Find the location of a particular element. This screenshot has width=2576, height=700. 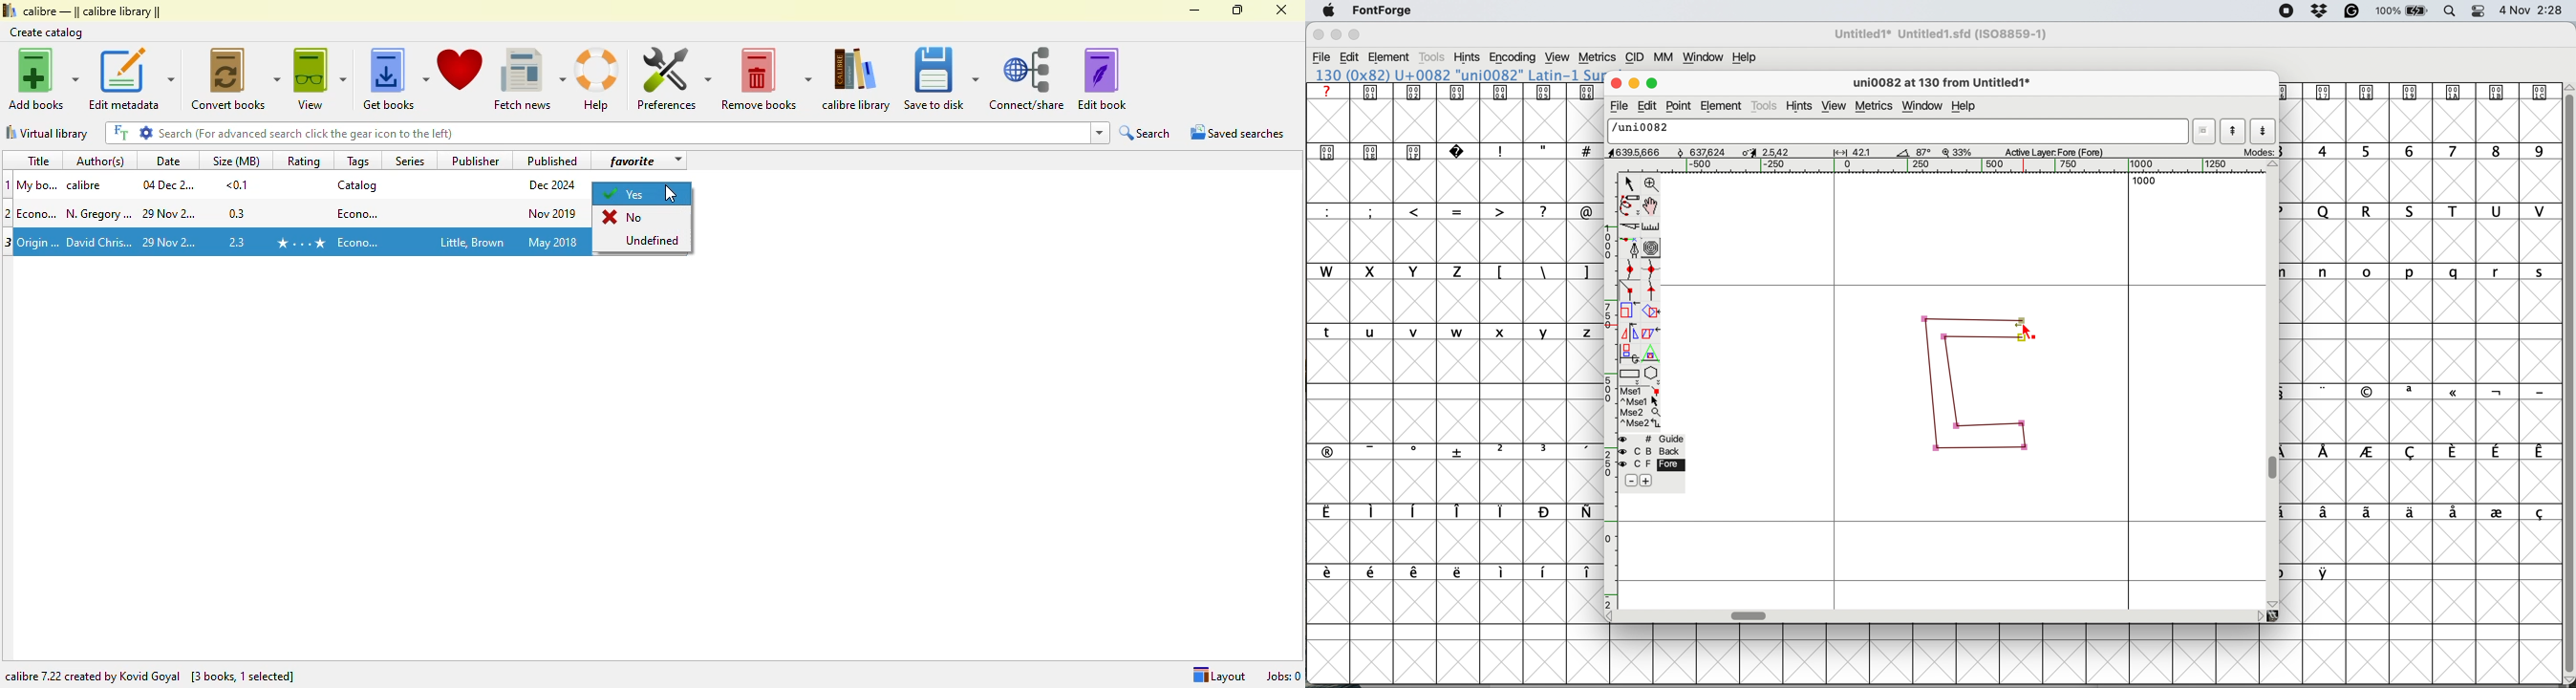

date is located at coordinates (171, 243).